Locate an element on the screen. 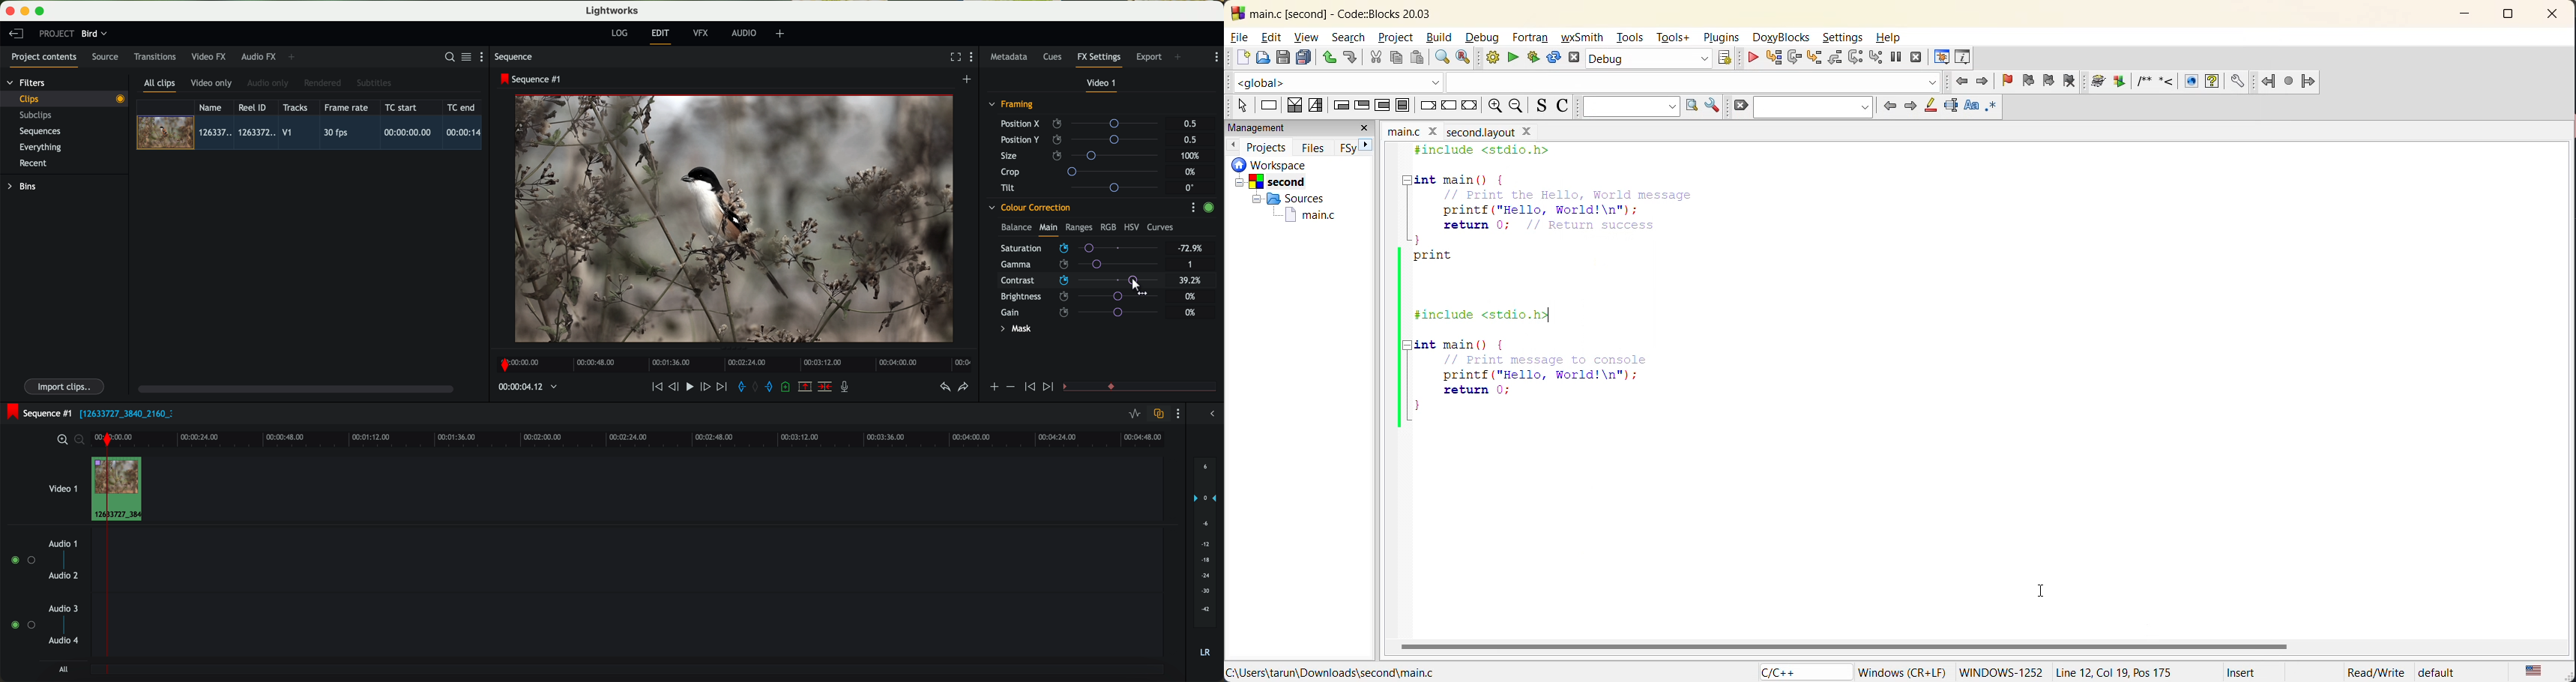 The image size is (2576, 700). step out is located at coordinates (1833, 58).